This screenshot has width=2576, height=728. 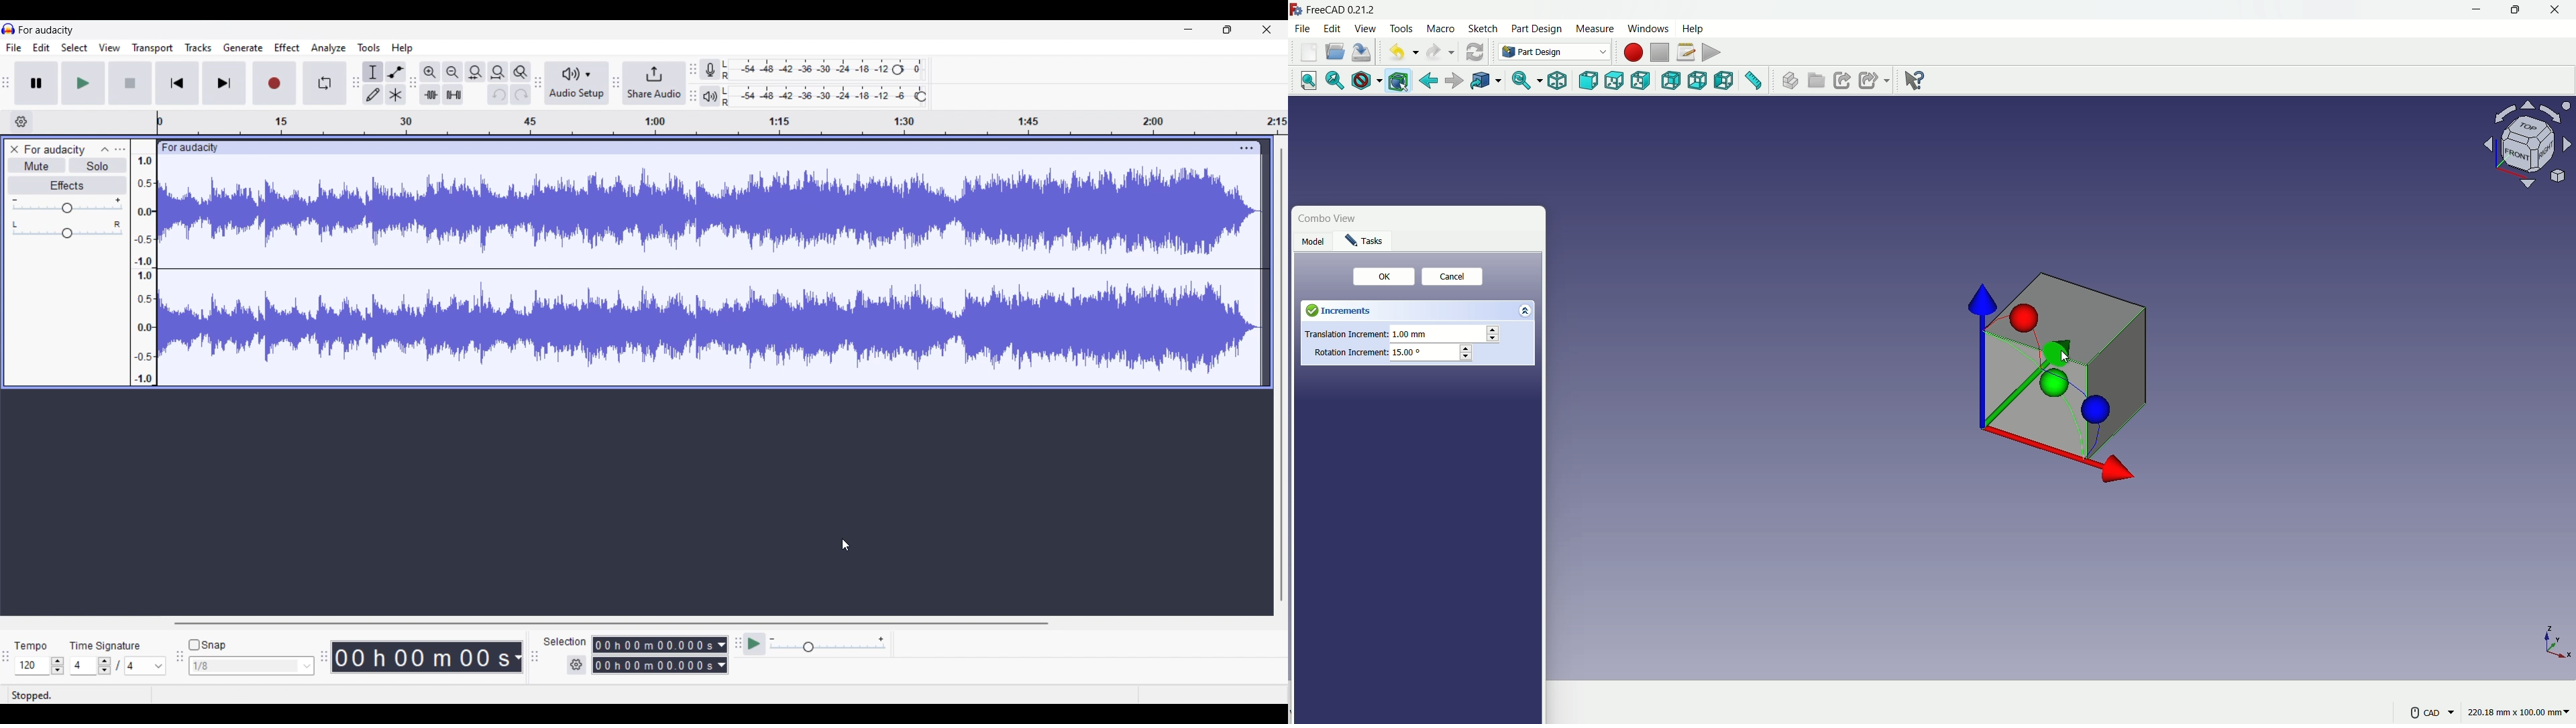 What do you see at coordinates (1632, 52) in the screenshot?
I see `start macros` at bounding box center [1632, 52].